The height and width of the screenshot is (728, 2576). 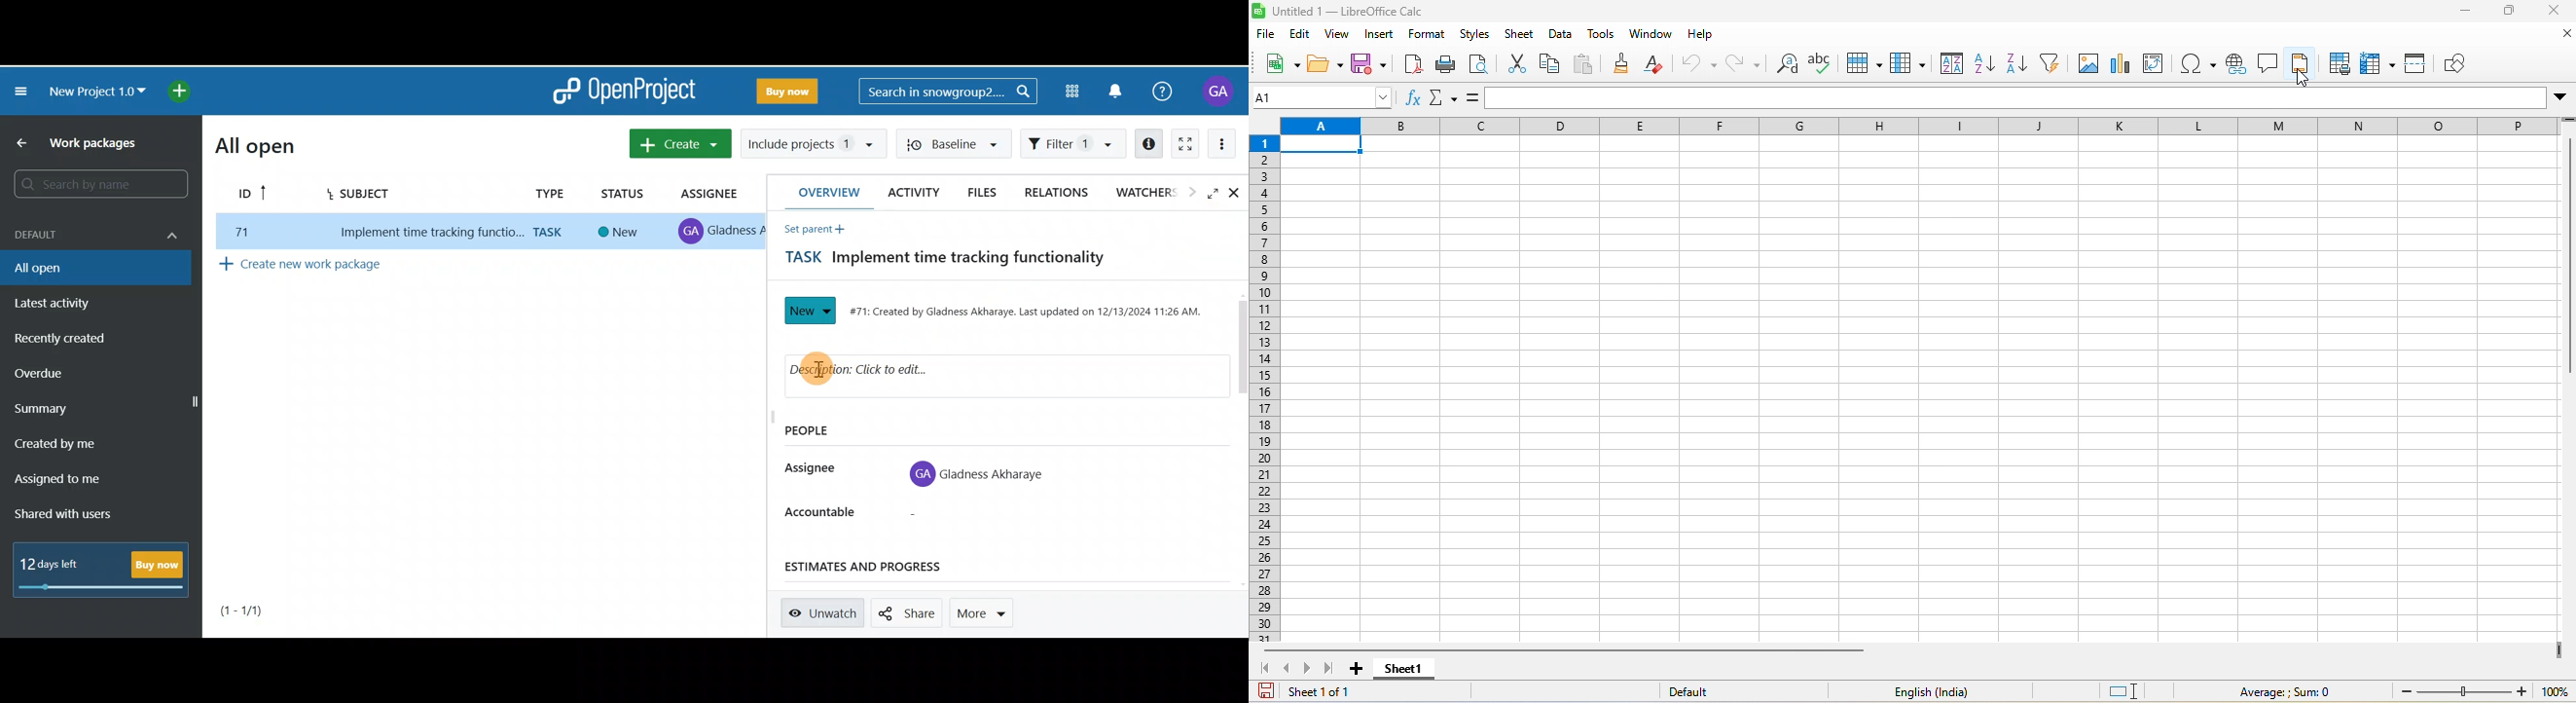 What do you see at coordinates (713, 194) in the screenshot?
I see `Assignee` at bounding box center [713, 194].